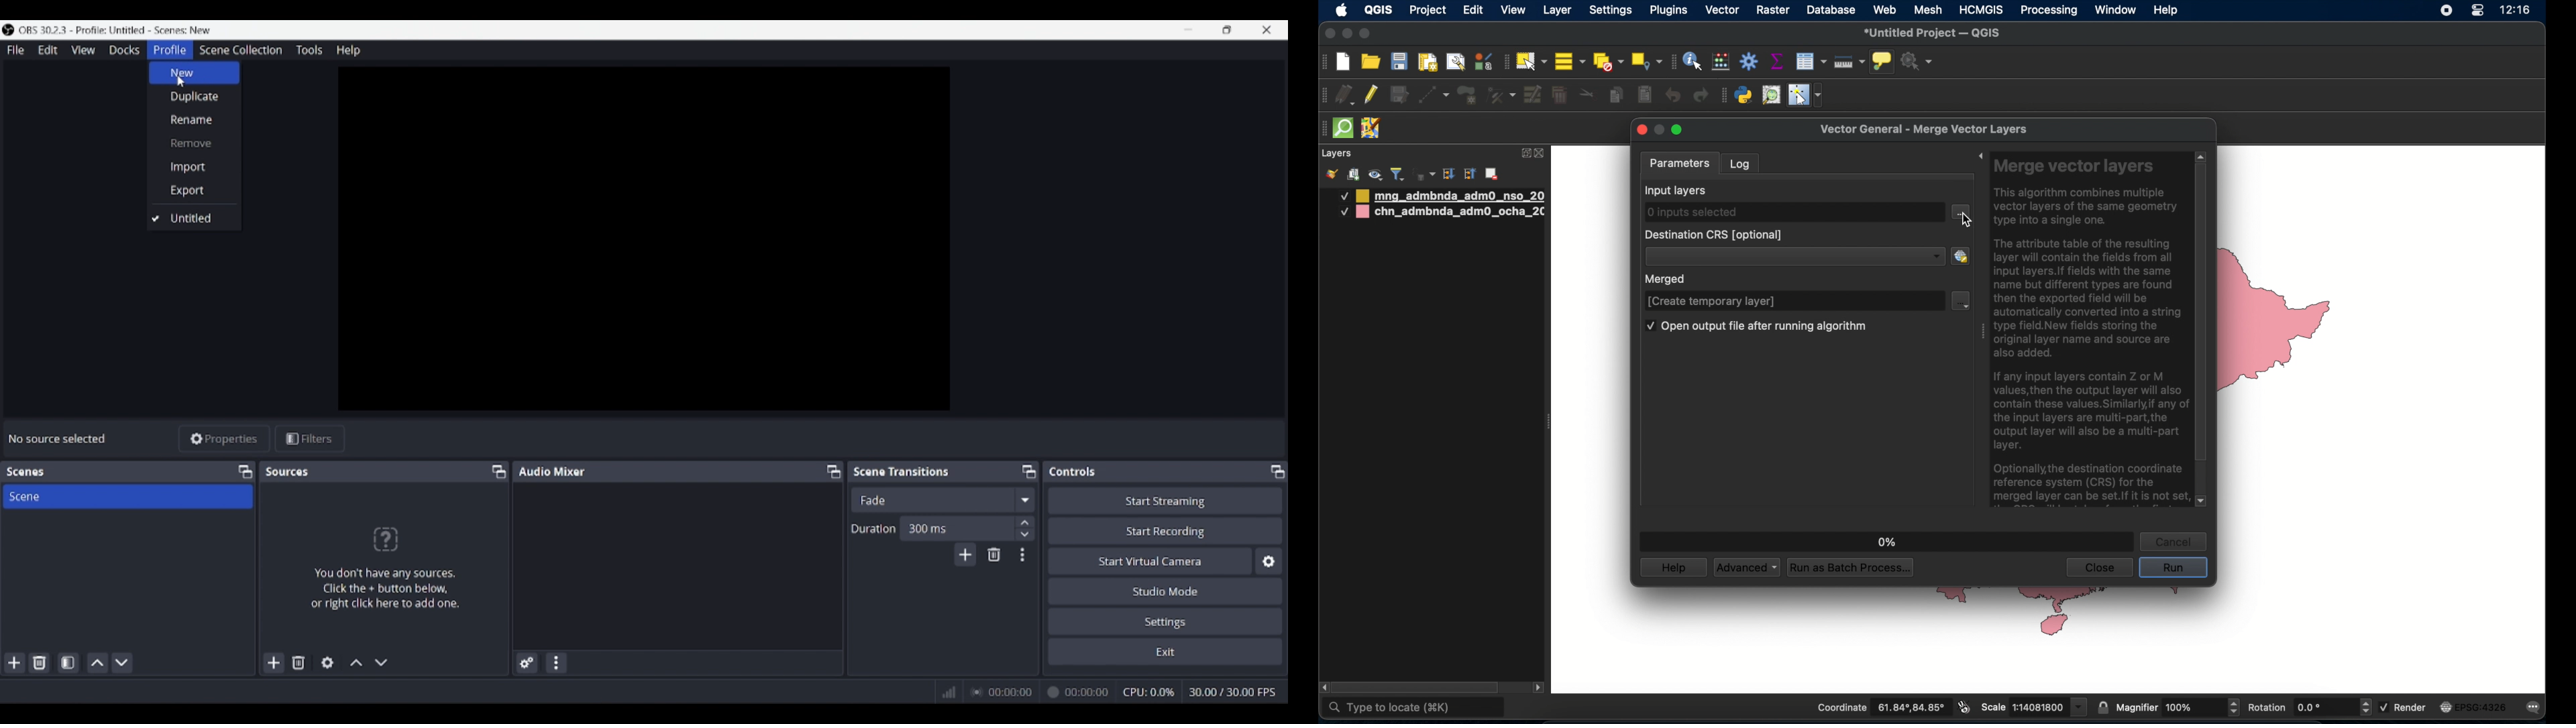 This screenshot has height=728, width=2576. Describe the element at coordinates (902, 471) in the screenshot. I see `Panel title` at that location.